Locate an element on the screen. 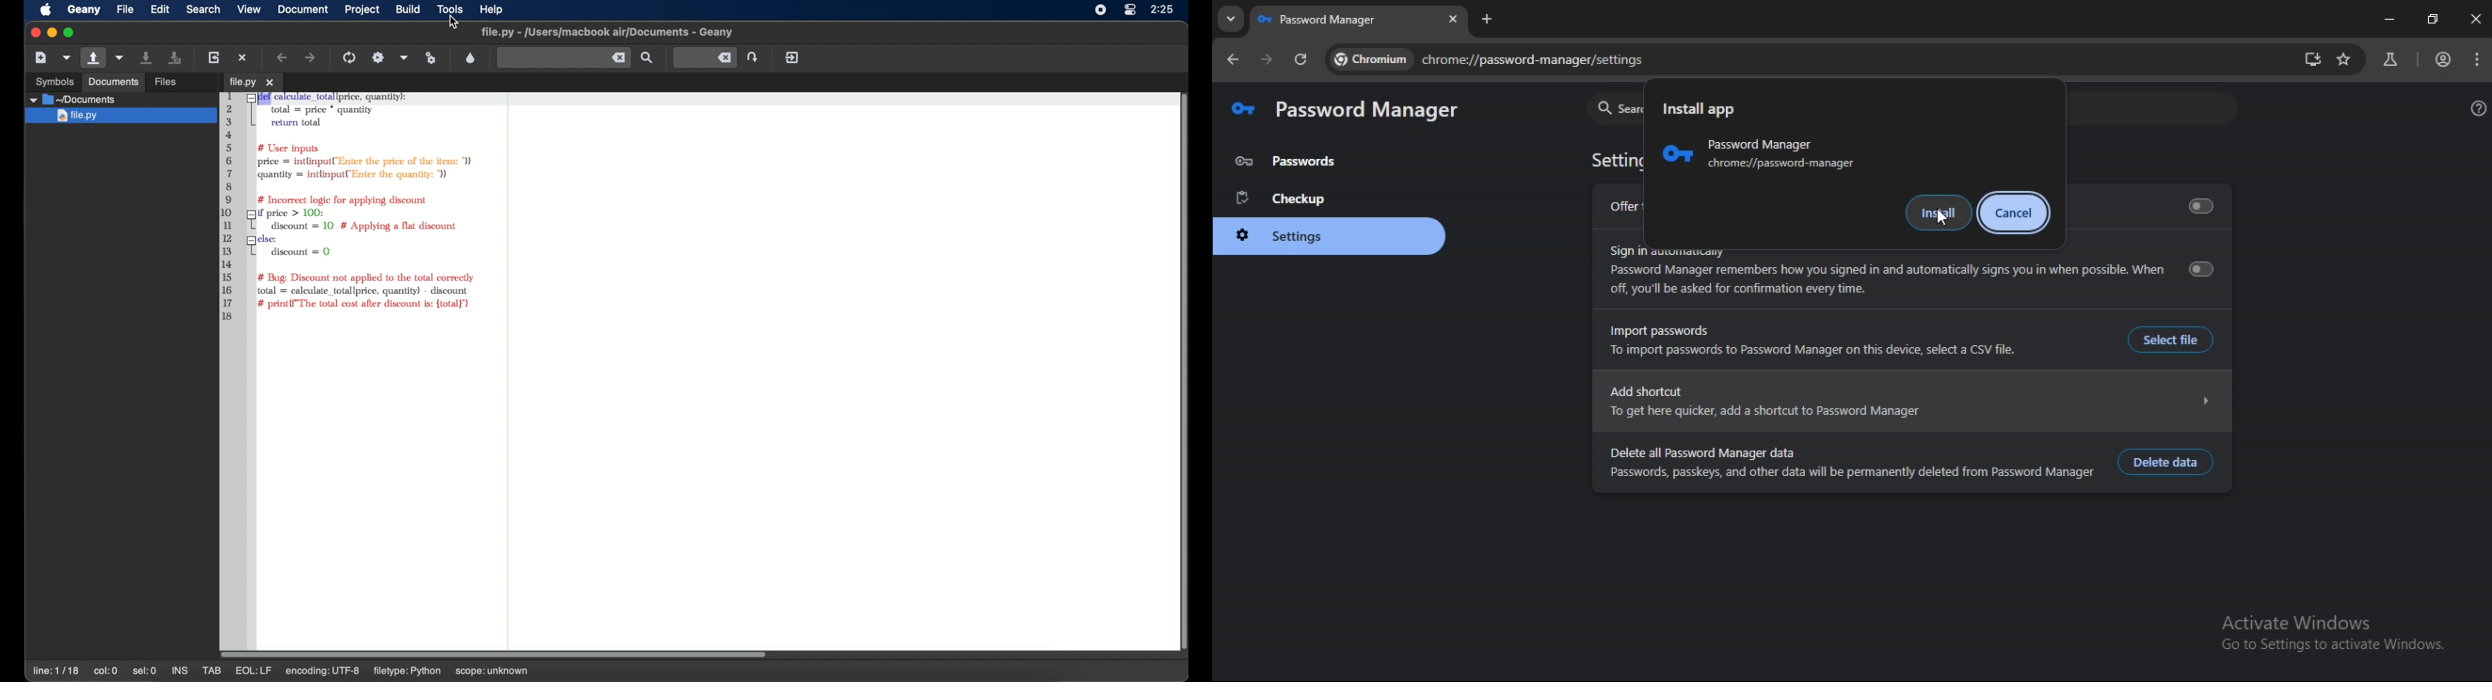  password is located at coordinates (1287, 161).